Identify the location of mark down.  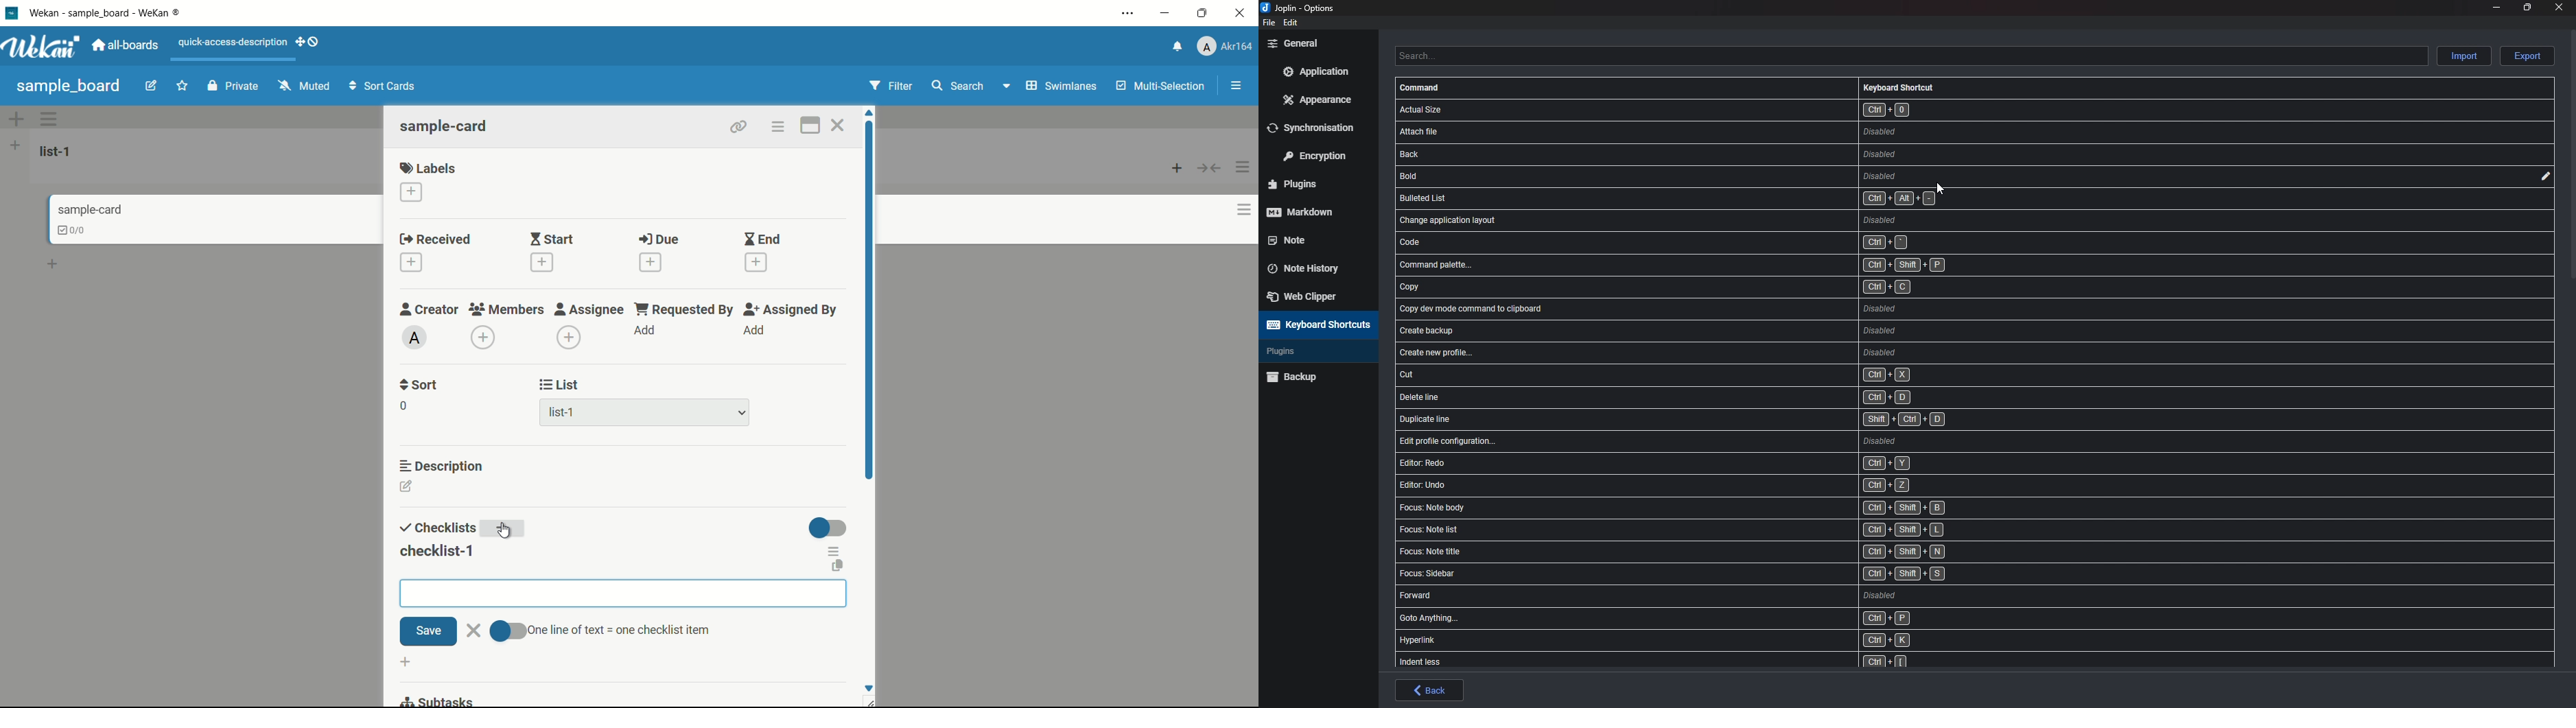
(1311, 211).